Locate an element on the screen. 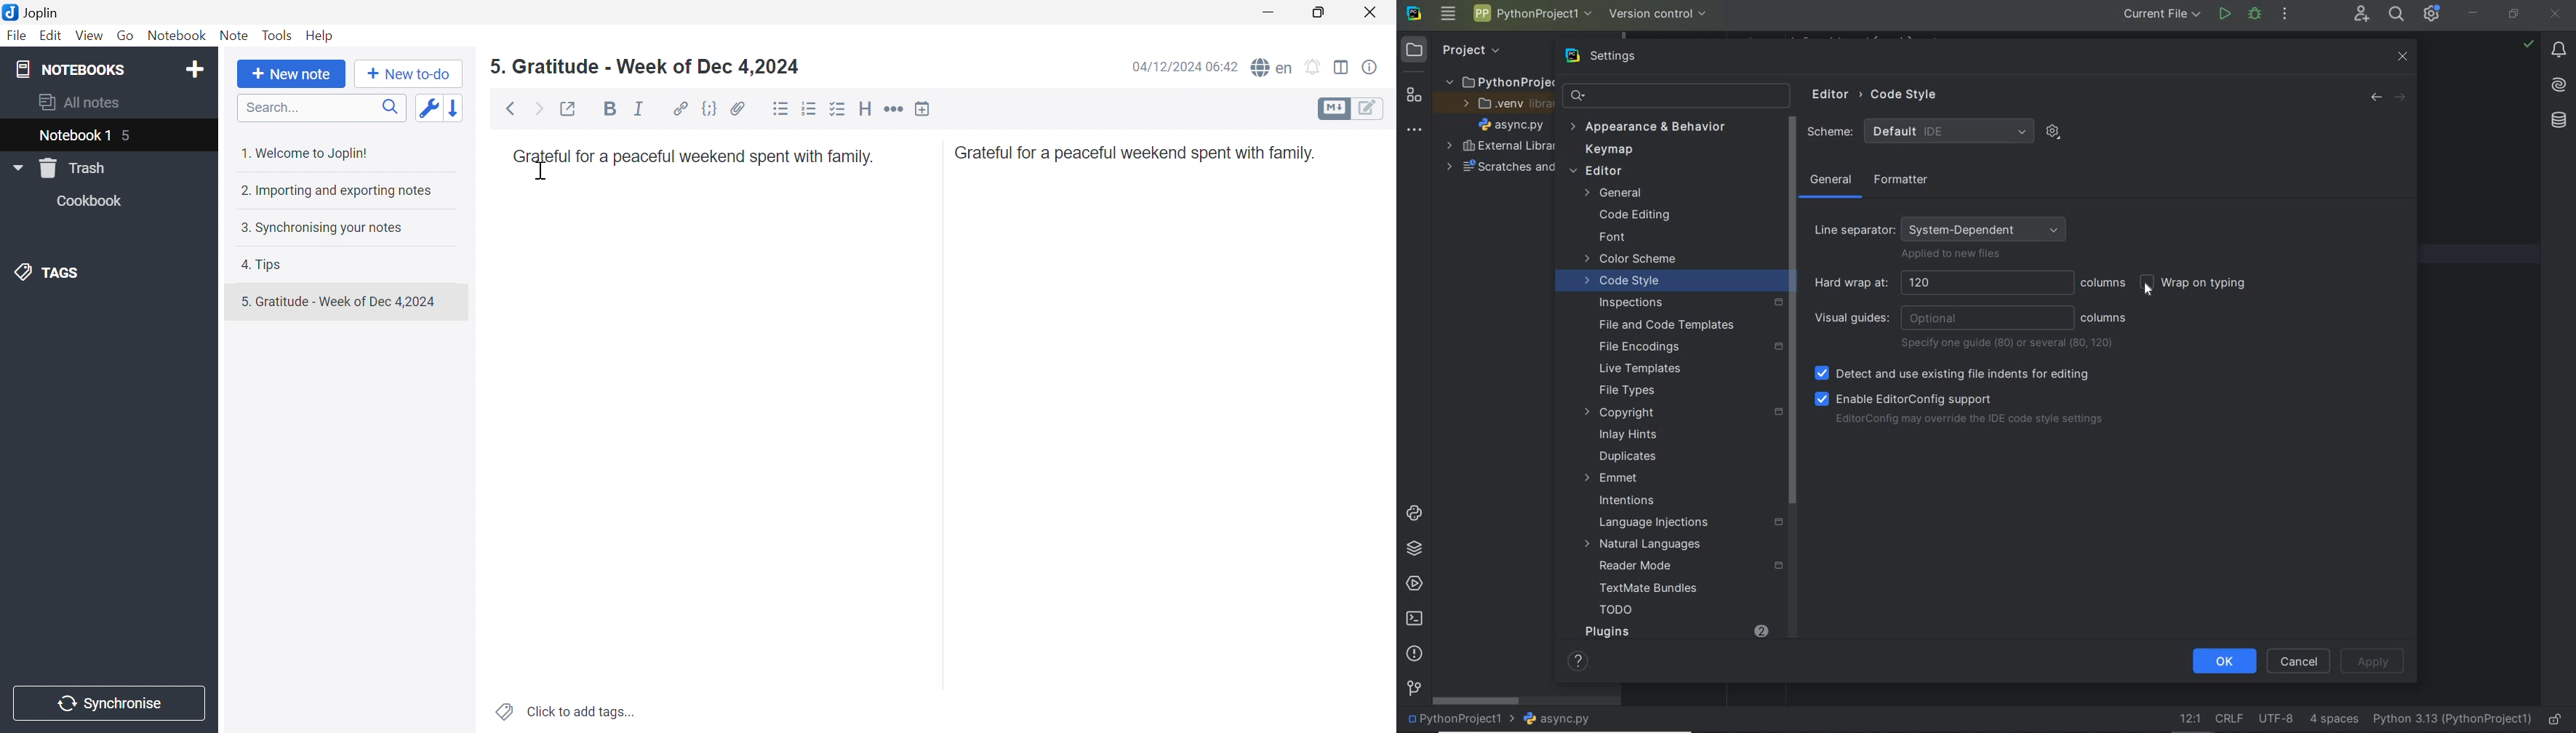 The width and height of the screenshot is (2576, 756). Spell checker is located at coordinates (1272, 67).